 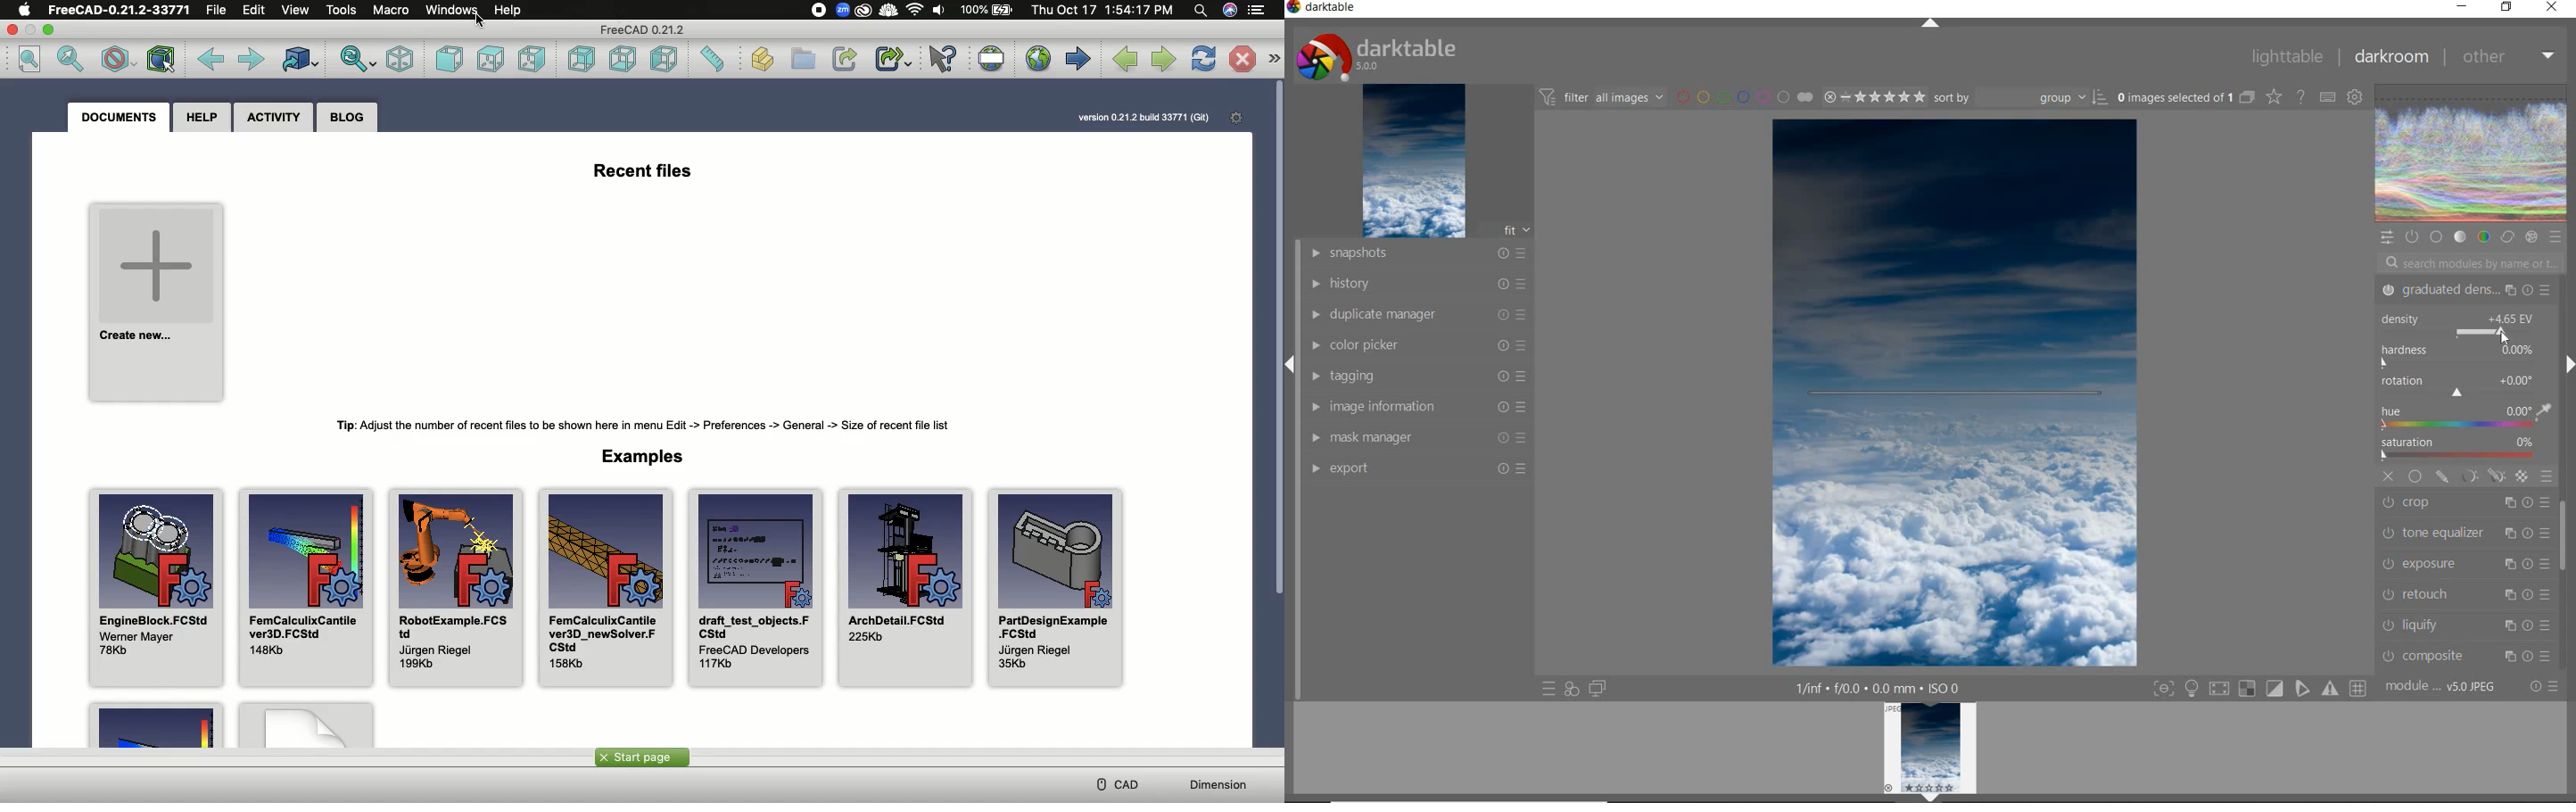 What do you see at coordinates (1421, 437) in the screenshot?
I see `MASK MANAGER` at bounding box center [1421, 437].